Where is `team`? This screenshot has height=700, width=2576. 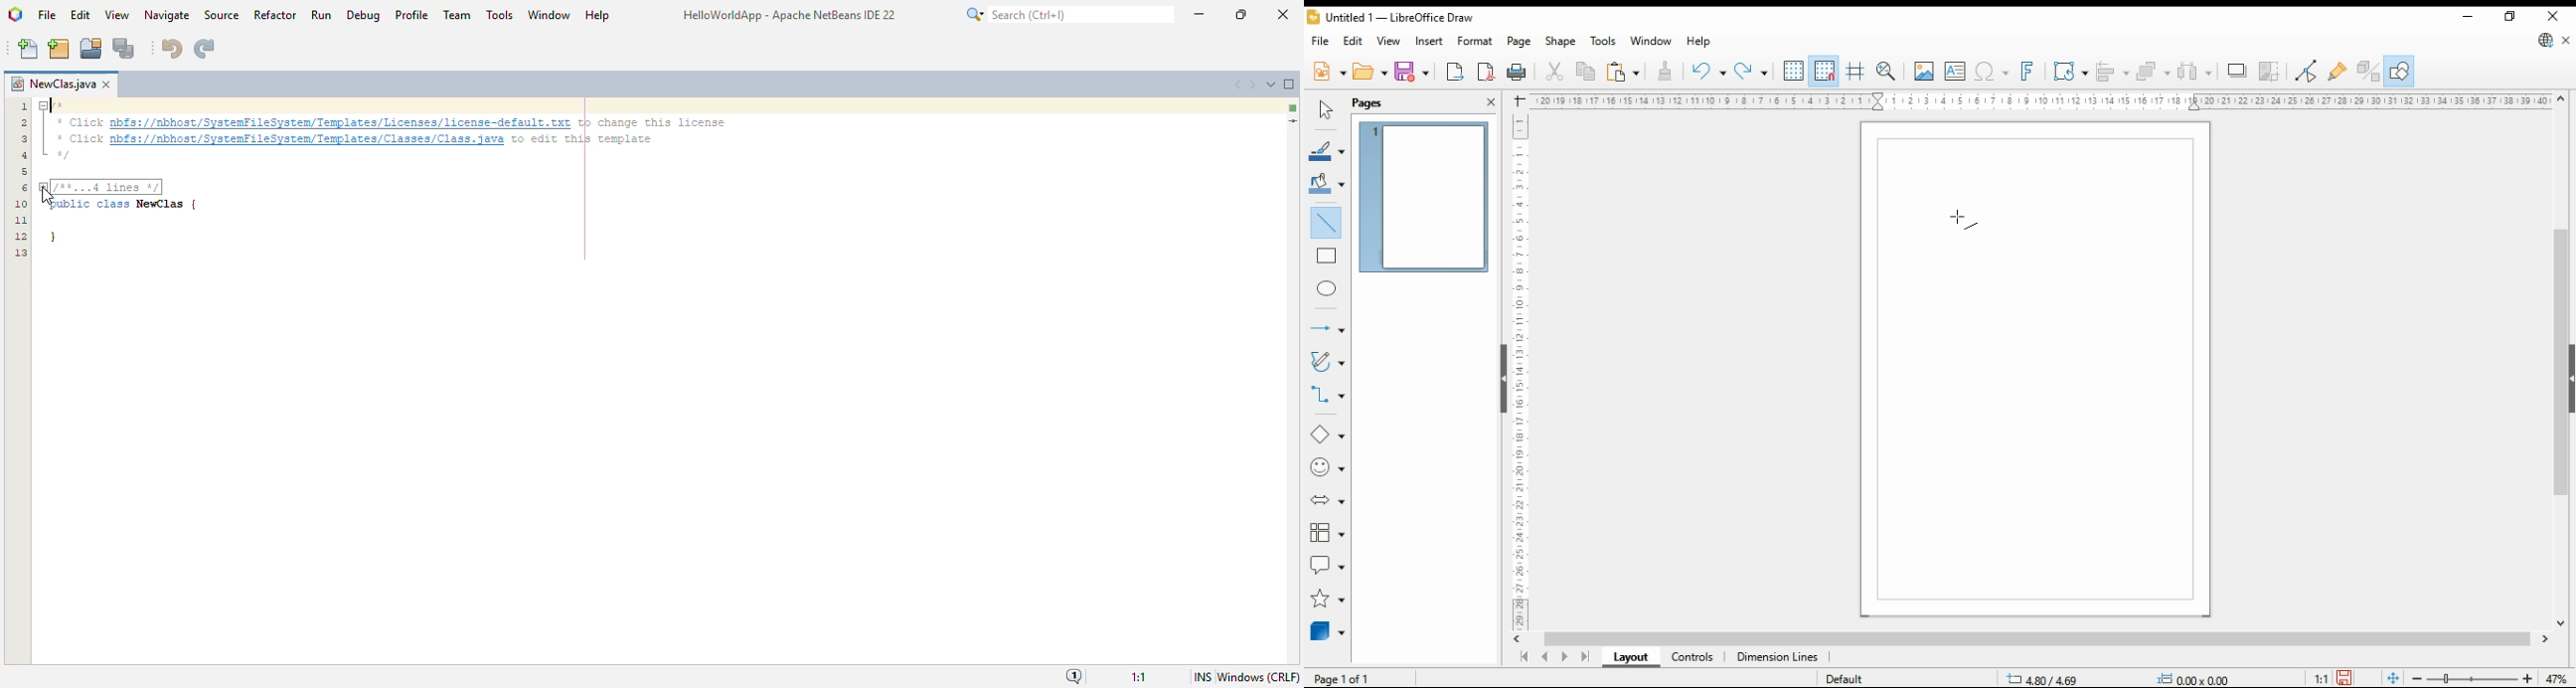 team is located at coordinates (458, 14).